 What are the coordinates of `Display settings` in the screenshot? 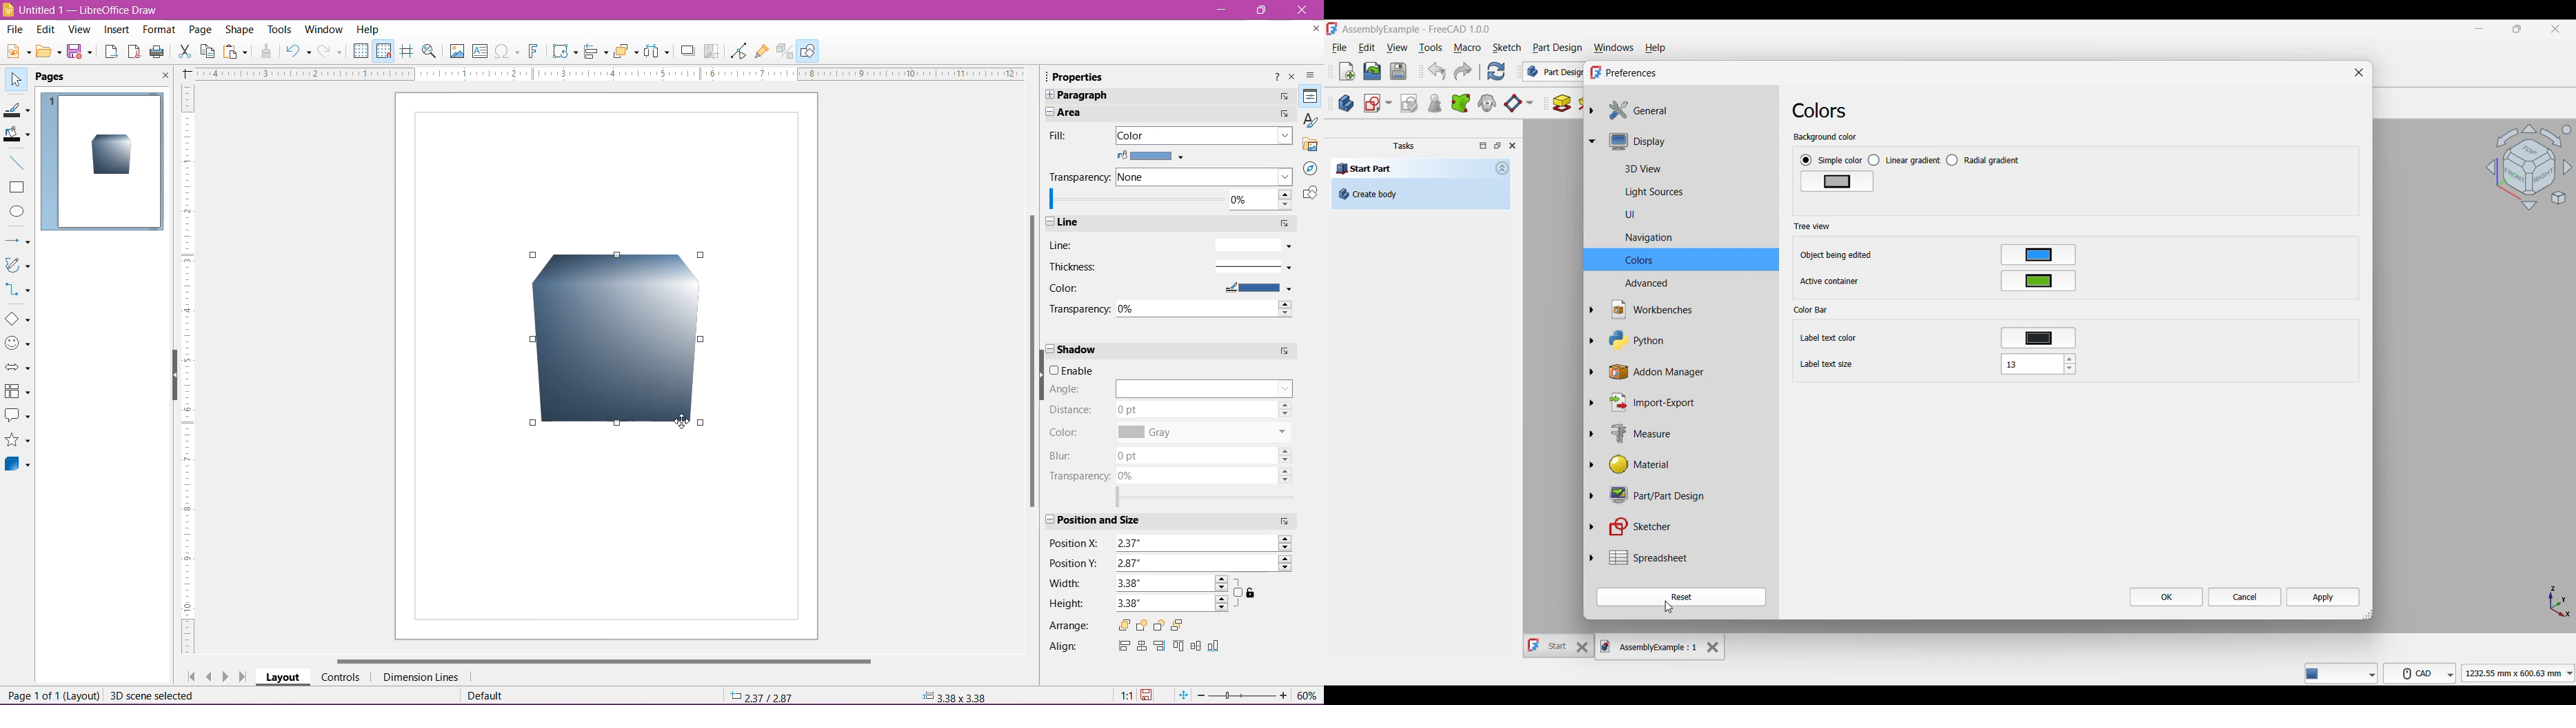 It's located at (1633, 142).